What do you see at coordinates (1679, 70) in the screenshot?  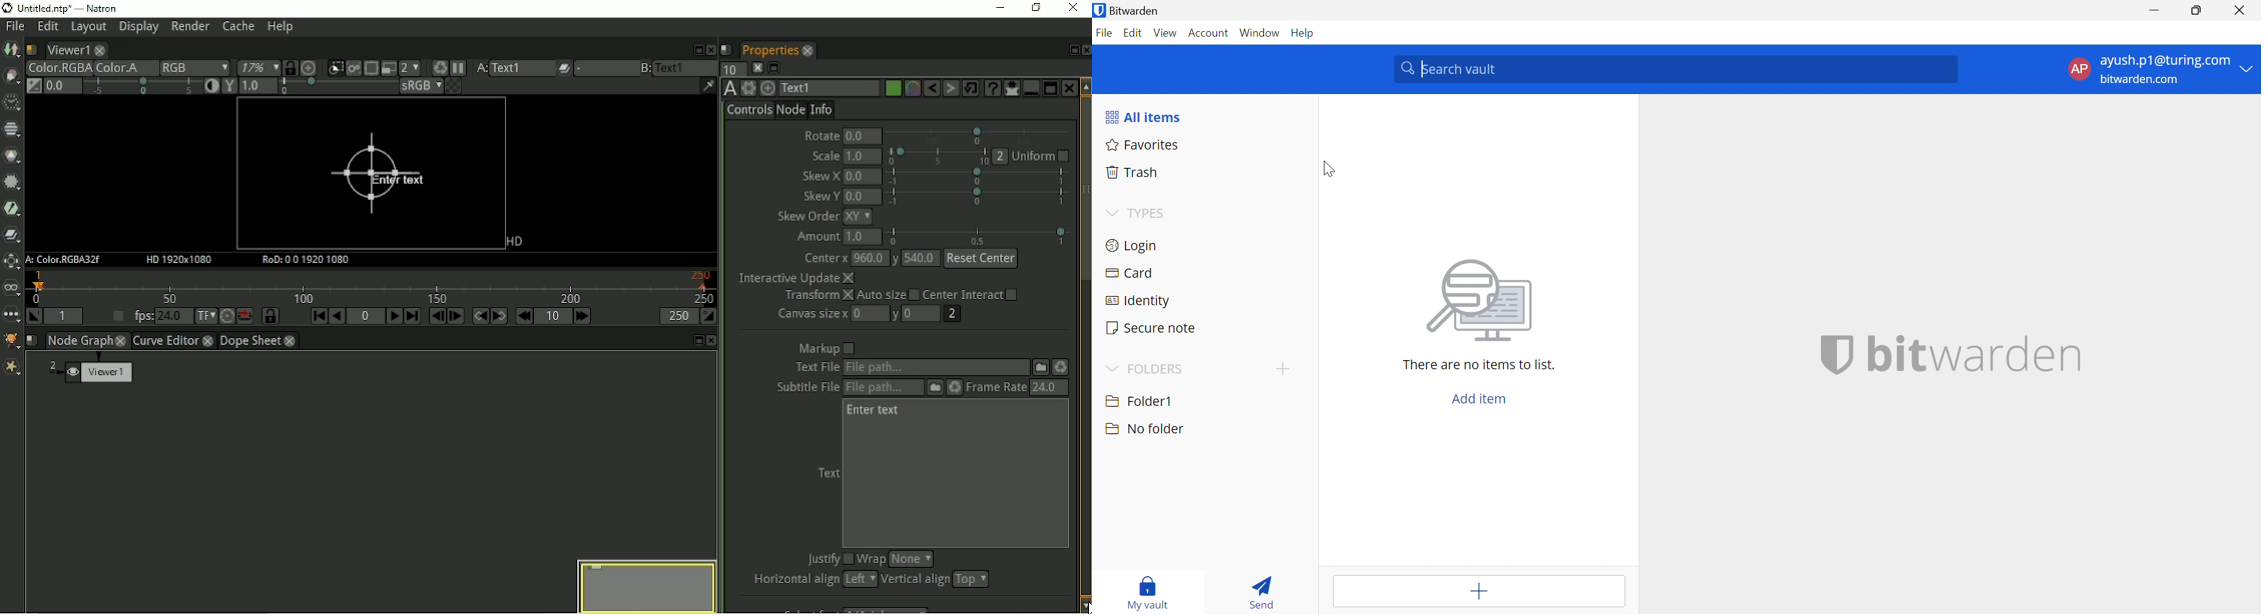 I see `Search Vault` at bounding box center [1679, 70].